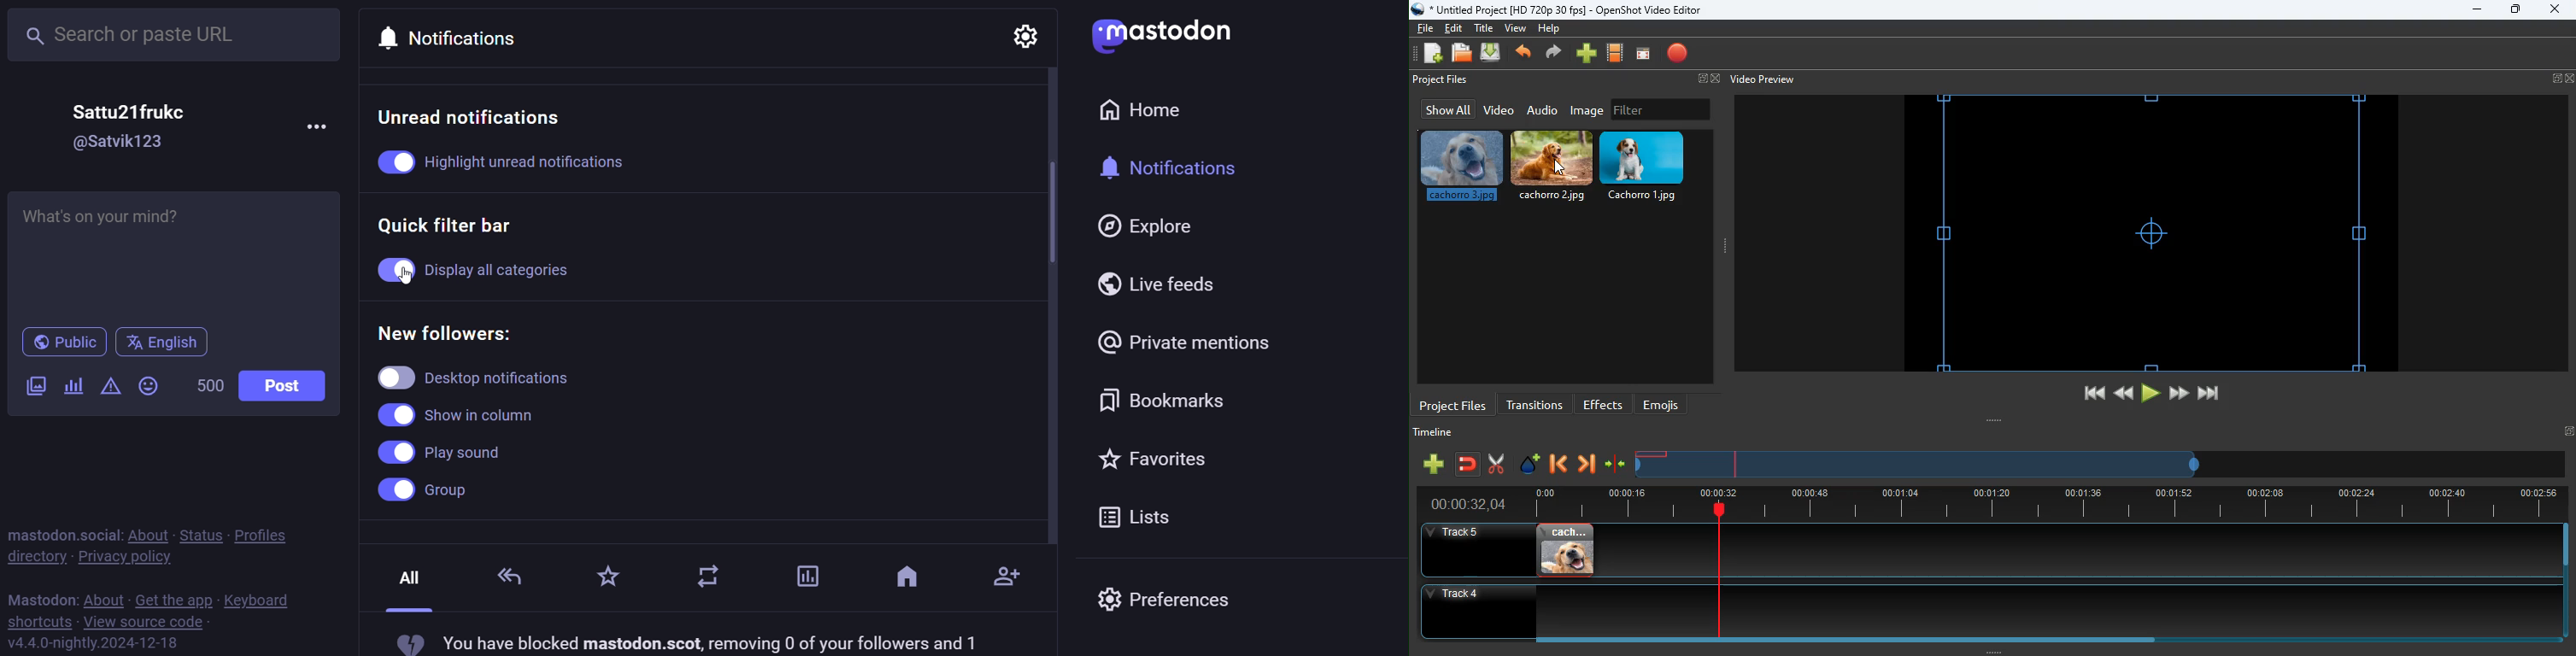  Describe the element at coordinates (2477, 10) in the screenshot. I see `minimize` at that location.